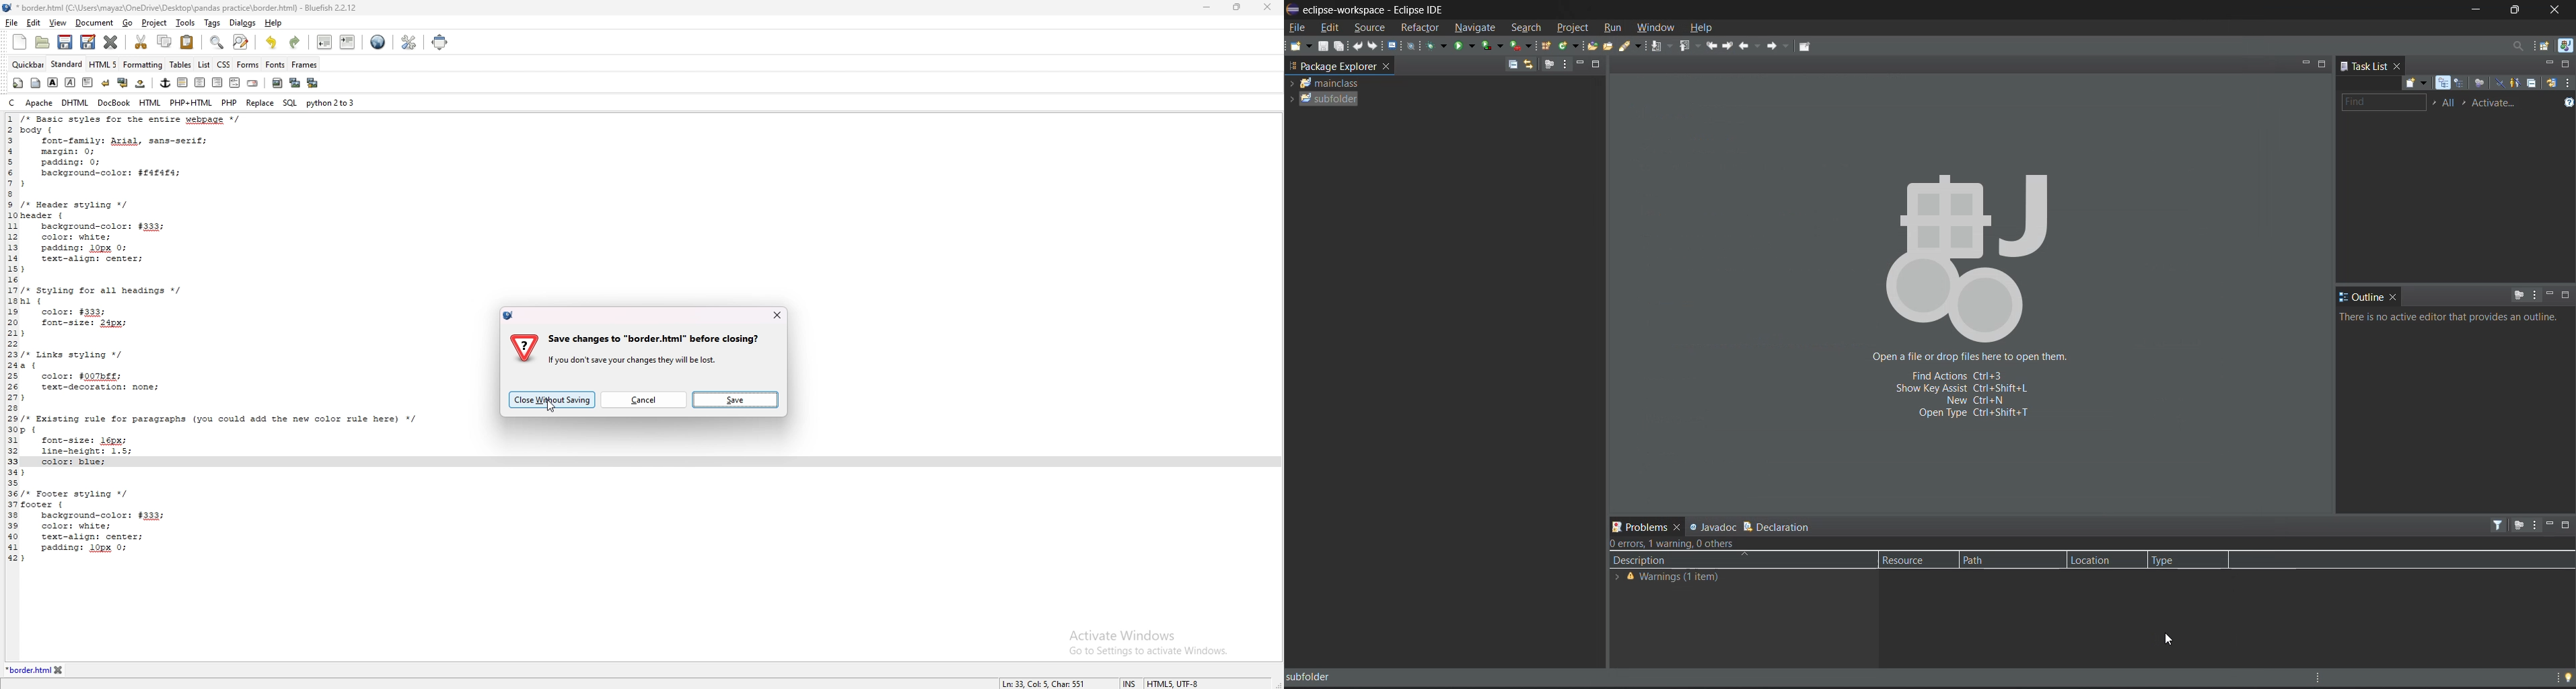 This screenshot has width=2576, height=700. I want to click on center, so click(201, 83).